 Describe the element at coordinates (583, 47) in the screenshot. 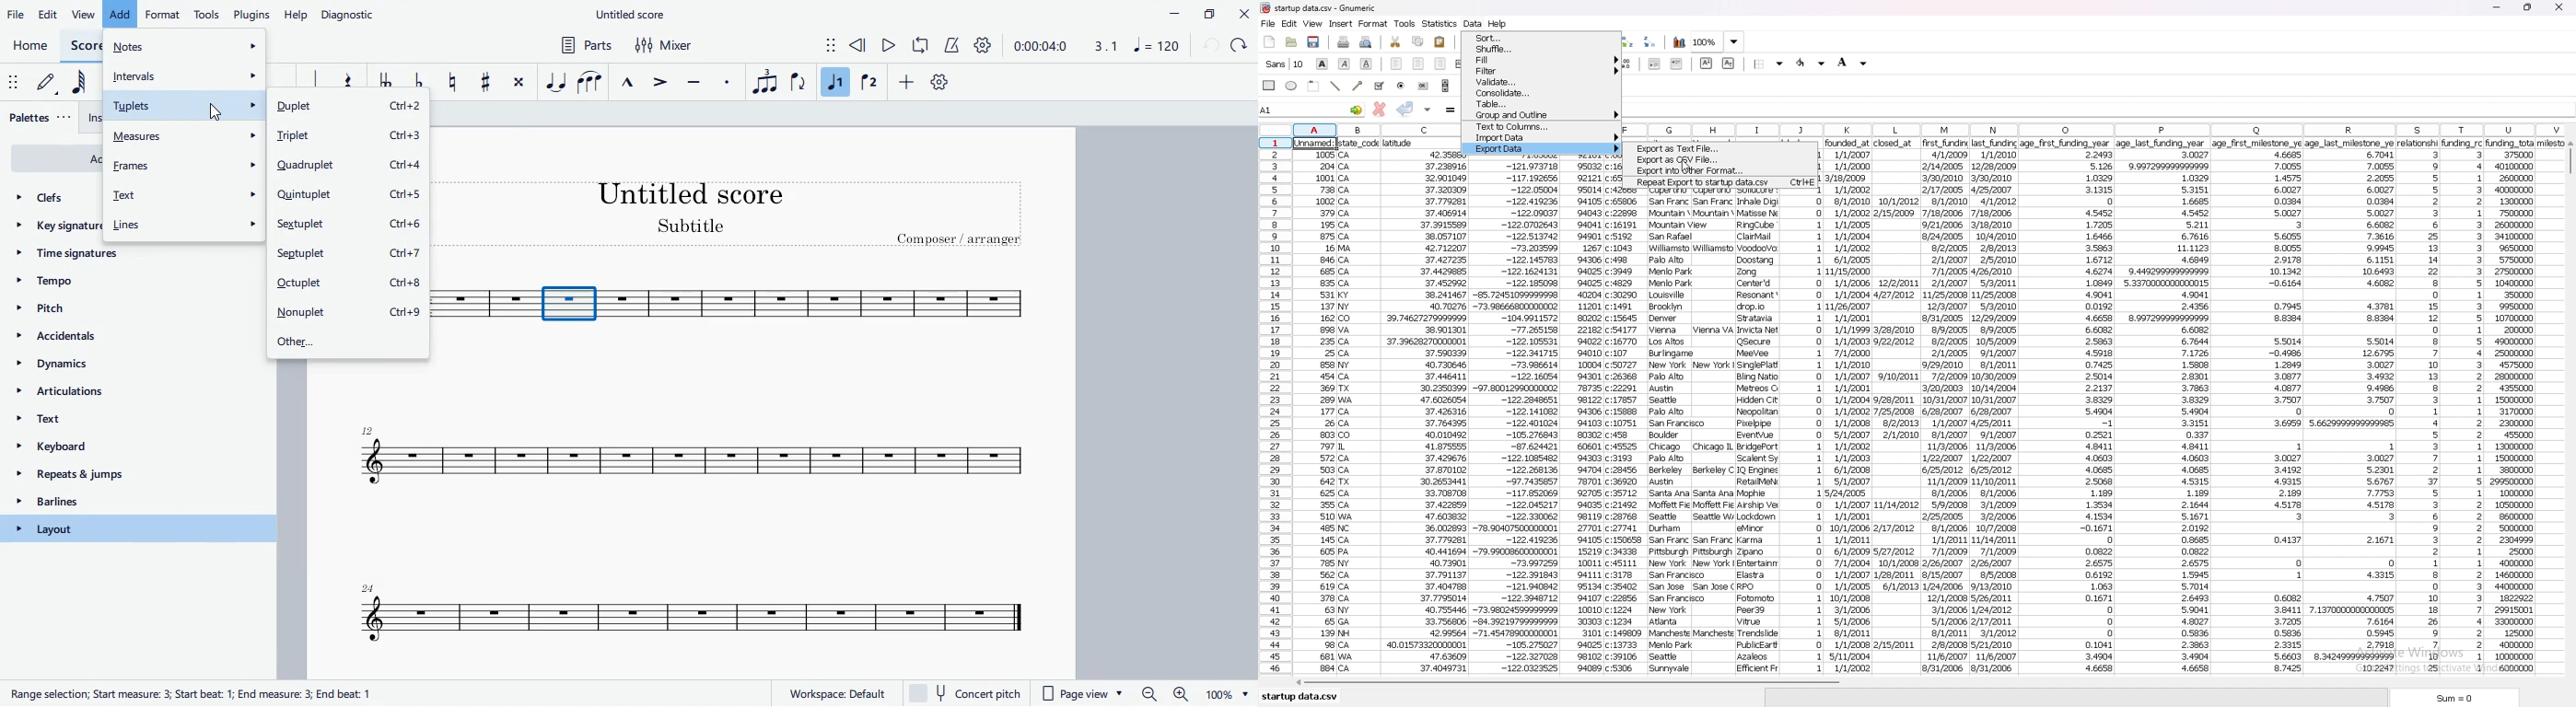

I see `parts` at that location.